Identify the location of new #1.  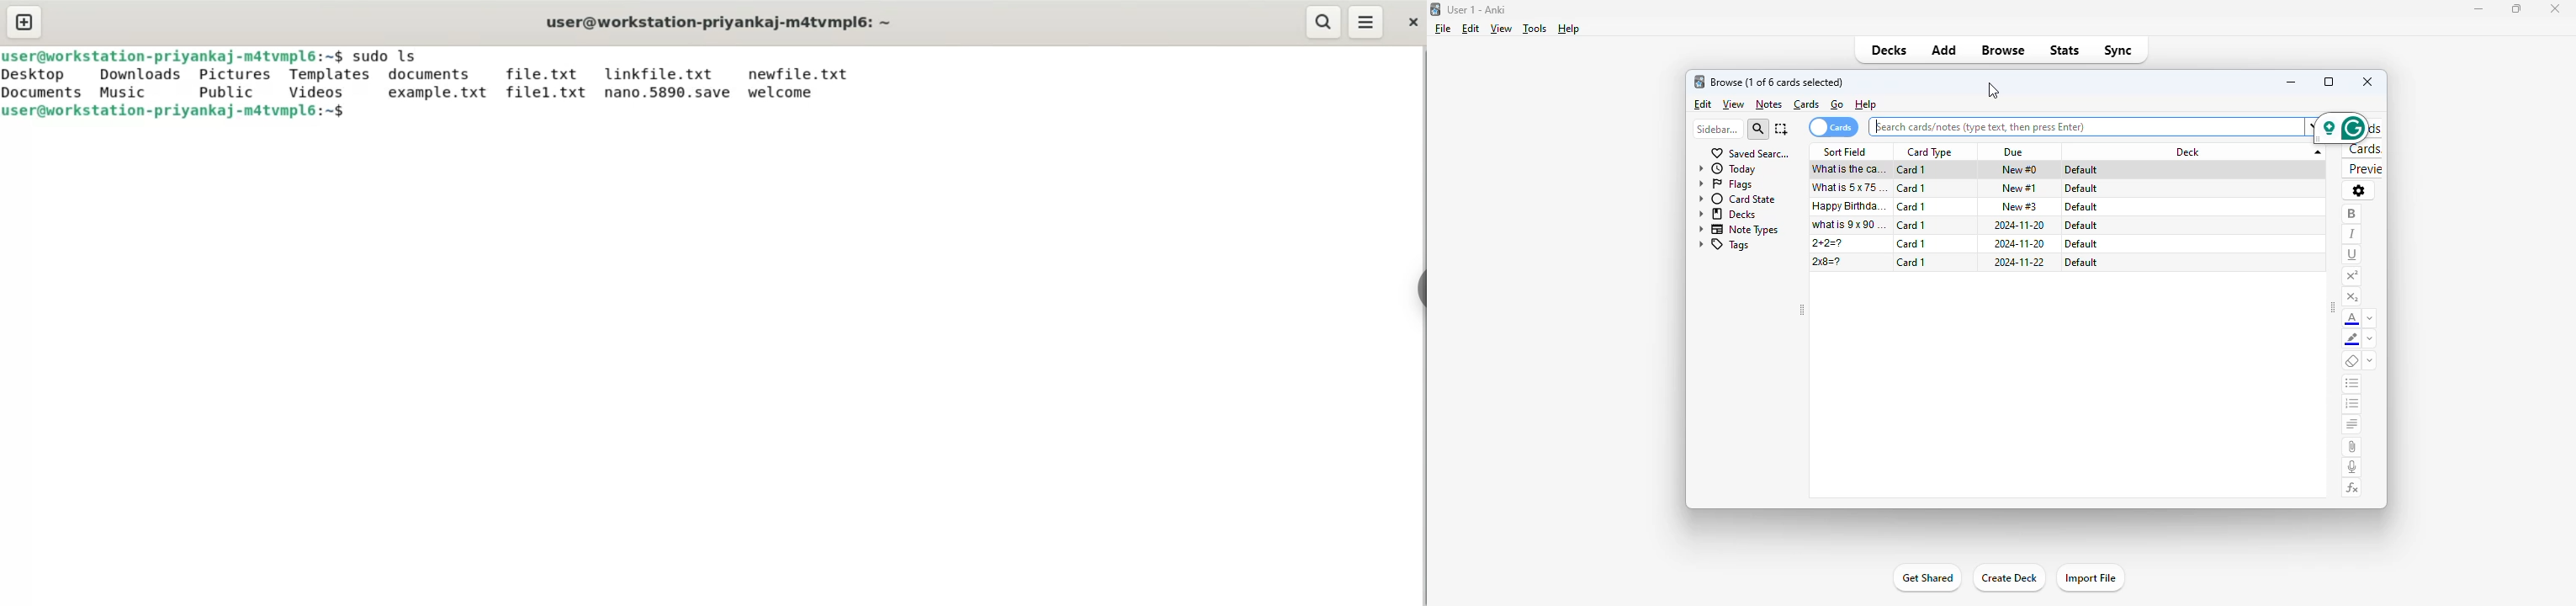
(2020, 189).